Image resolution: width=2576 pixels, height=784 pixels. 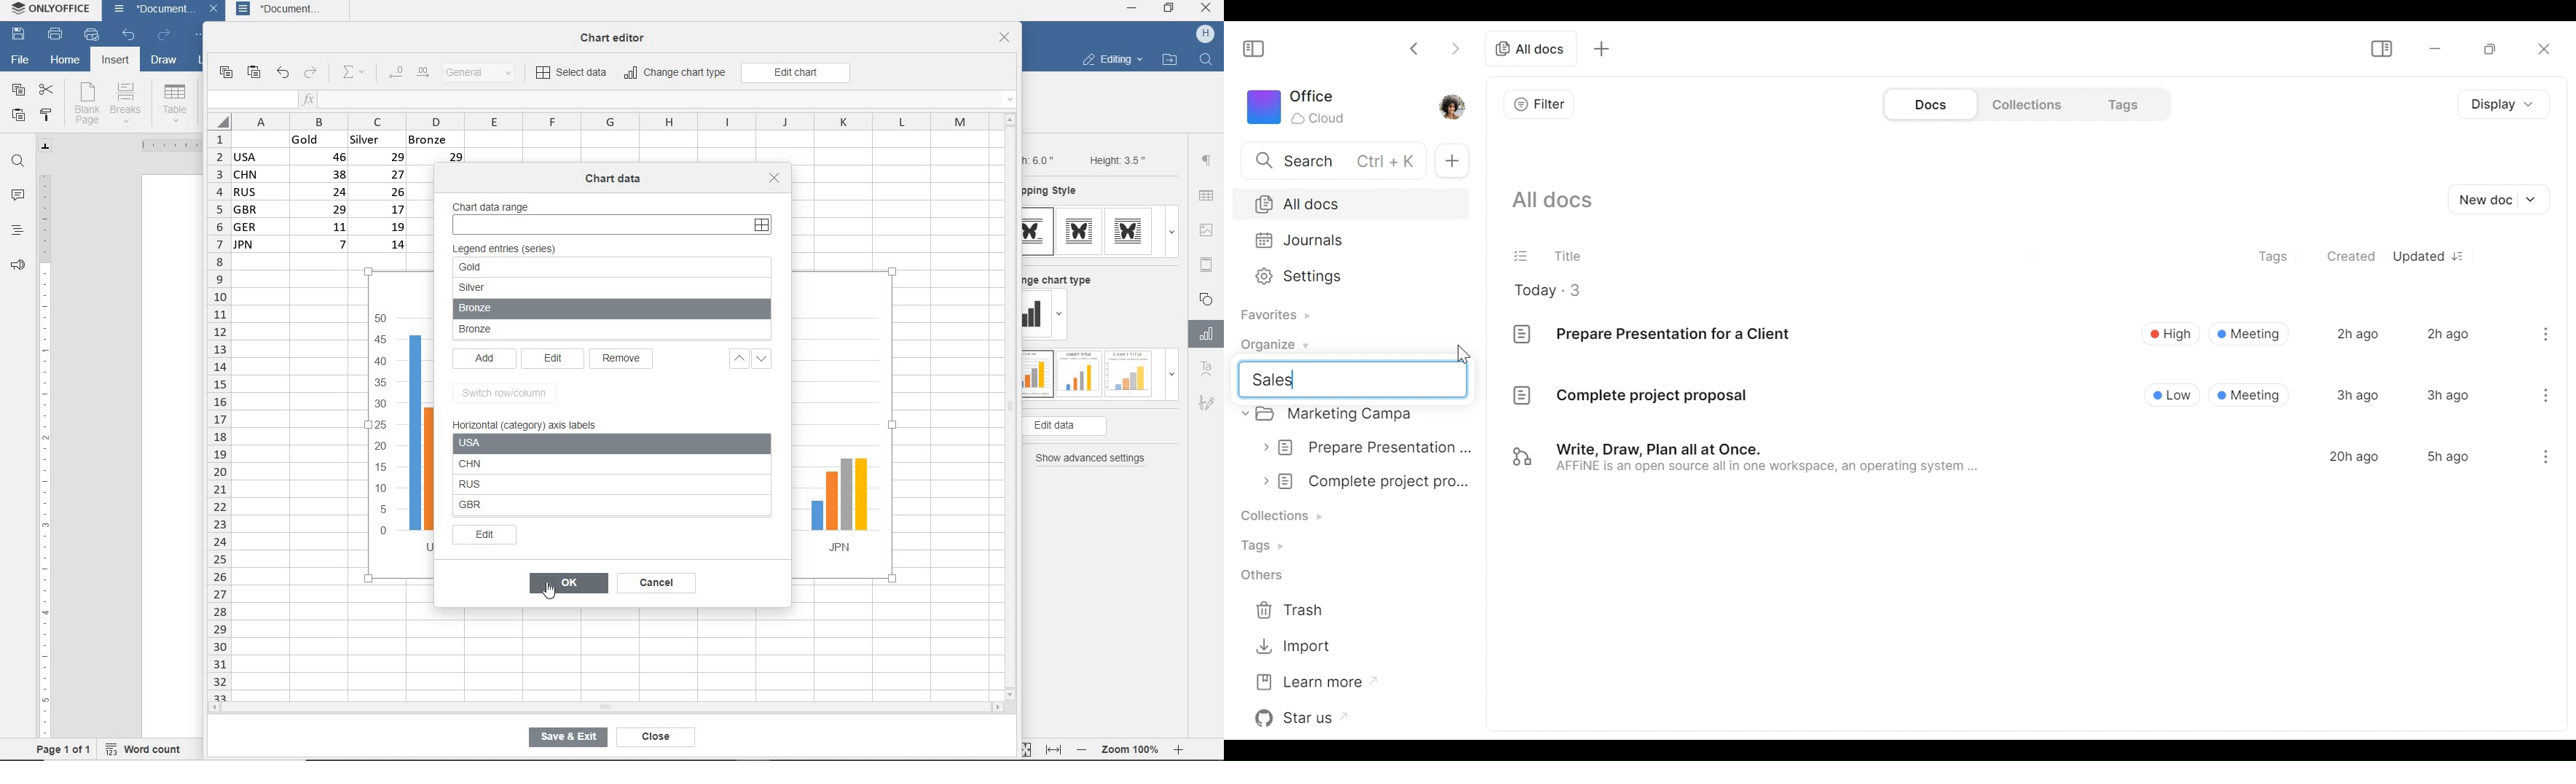 What do you see at coordinates (1011, 693) in the screenshot?
I see `scroll down` at bounding box center [1011, 693].